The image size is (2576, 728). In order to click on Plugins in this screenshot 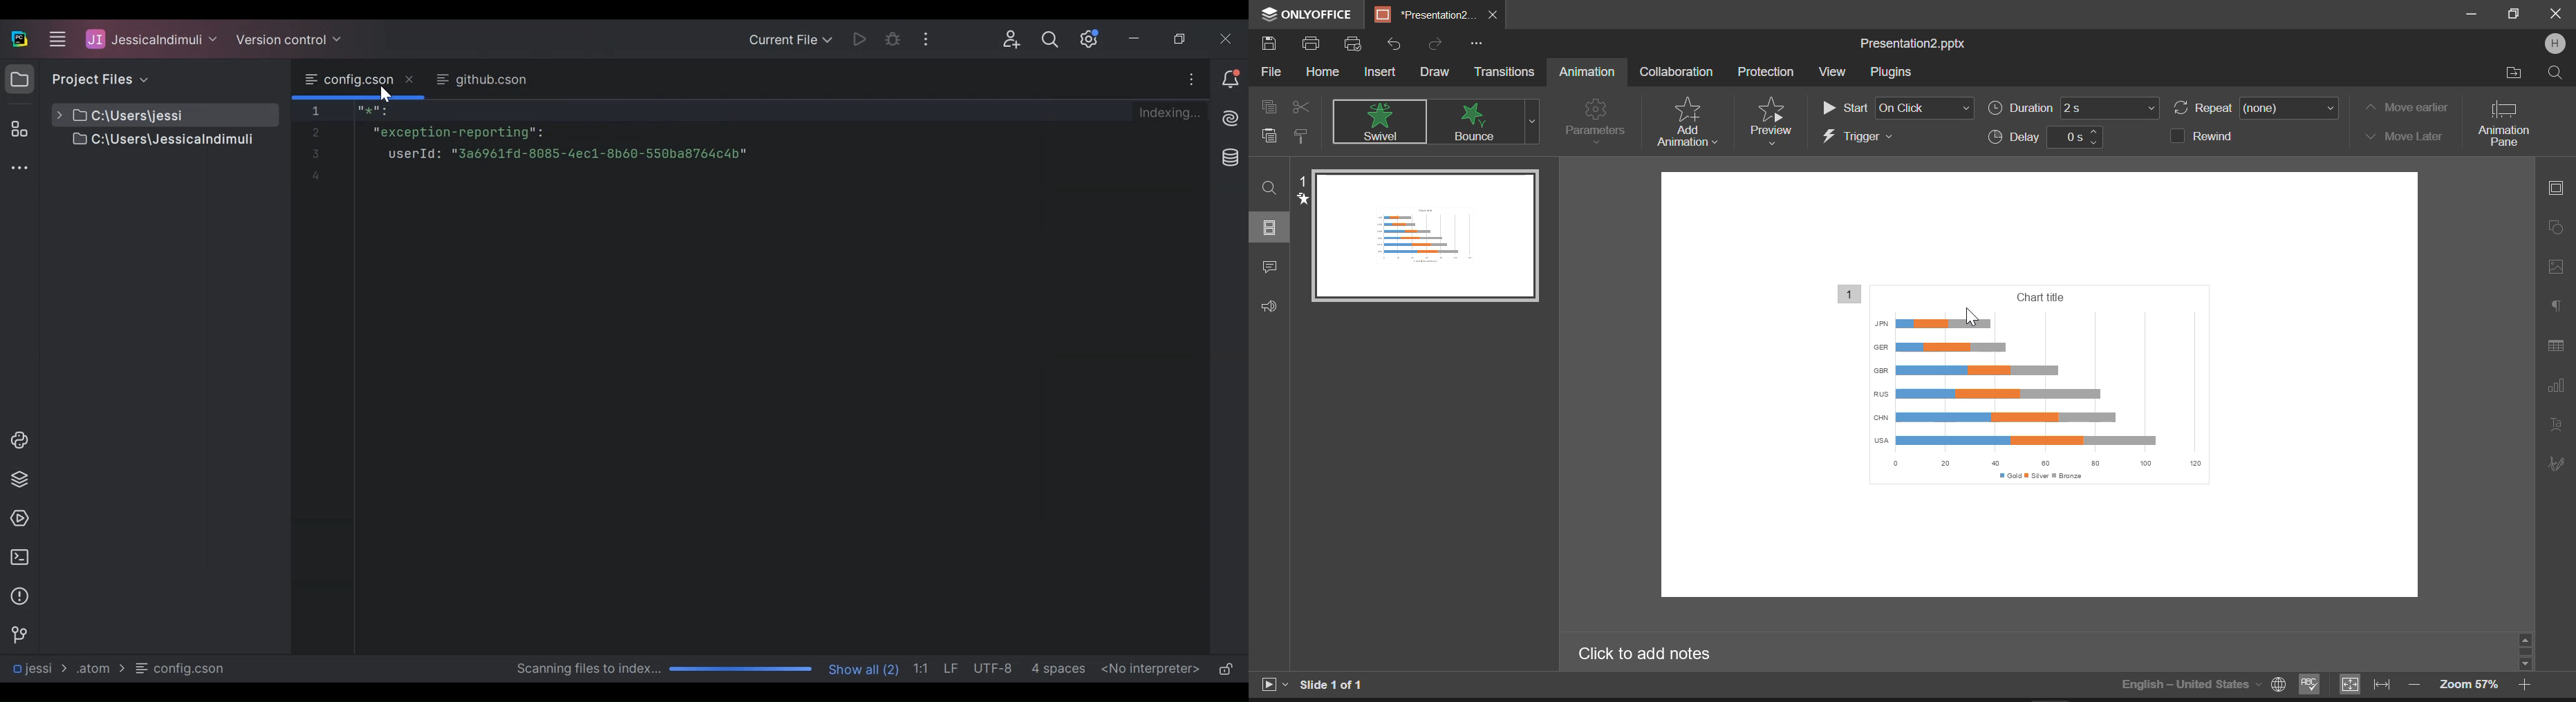, I will do `click(1890, 73)`.